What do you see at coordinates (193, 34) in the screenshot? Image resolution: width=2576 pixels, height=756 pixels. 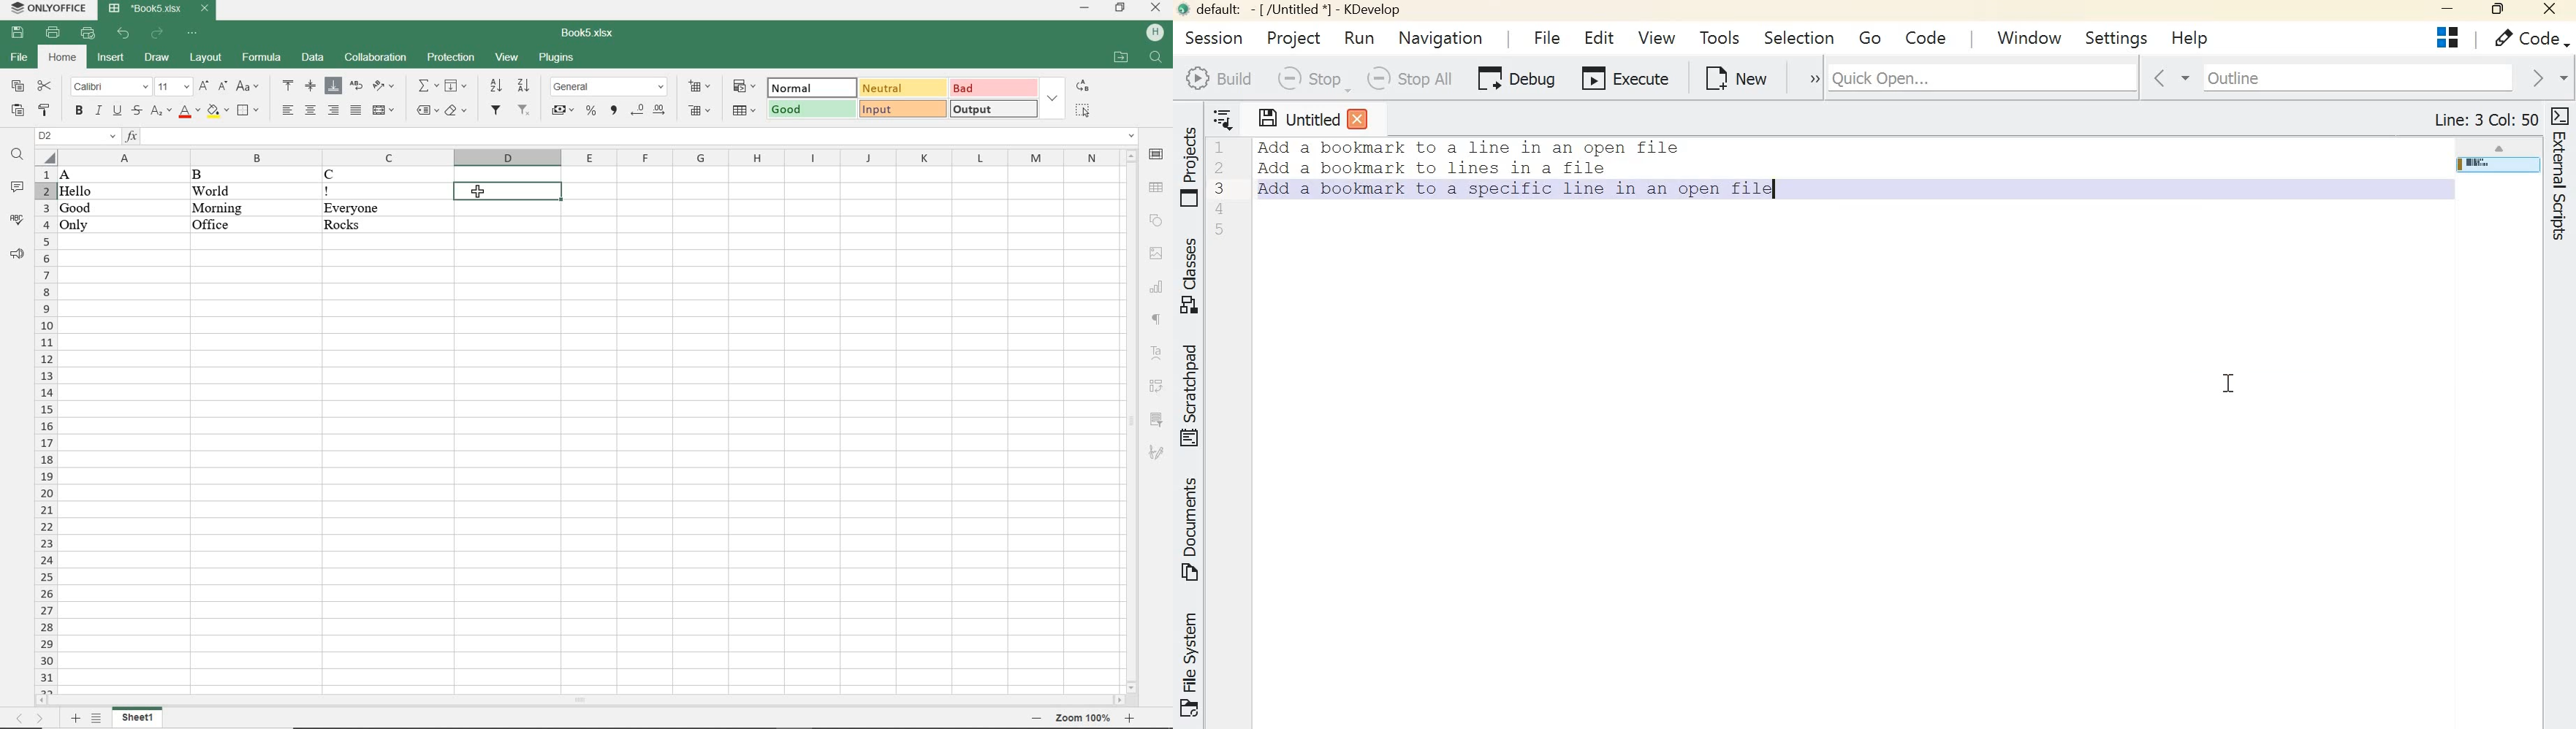 I see `CUSTOMIZE QUICK ACCESS TOOLBAR` at bounding box center [193, 34].